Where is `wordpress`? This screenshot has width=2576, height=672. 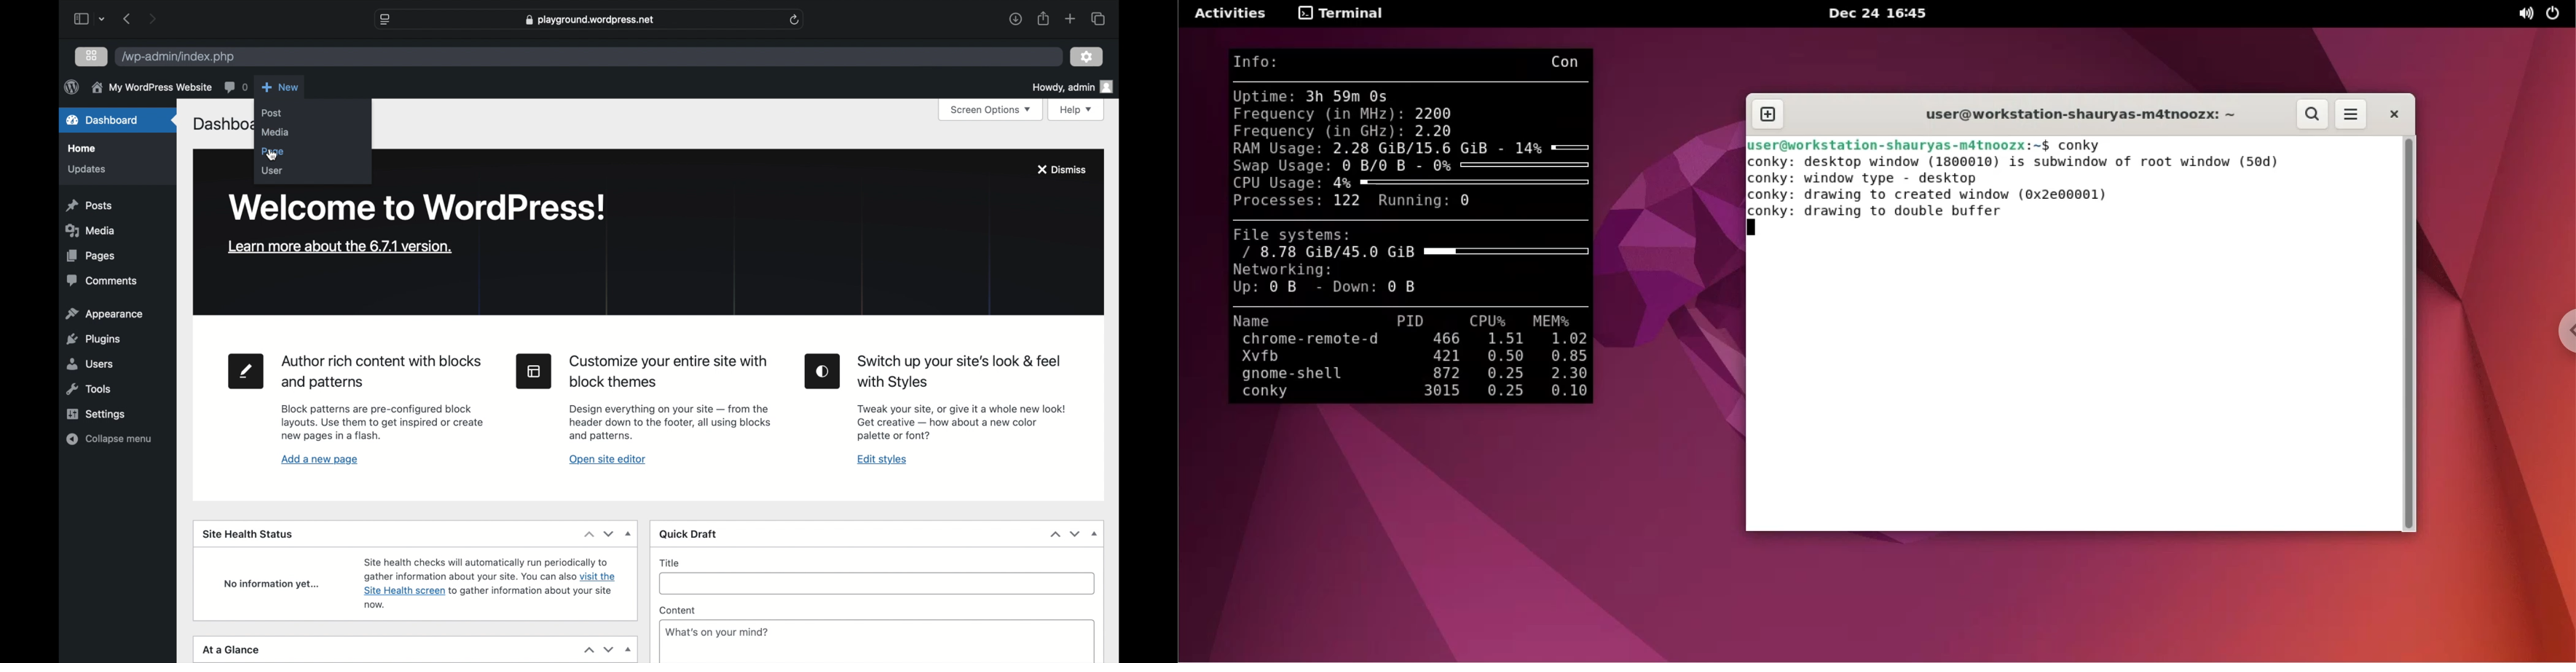 wordpress is located at coordinates (70, 87).